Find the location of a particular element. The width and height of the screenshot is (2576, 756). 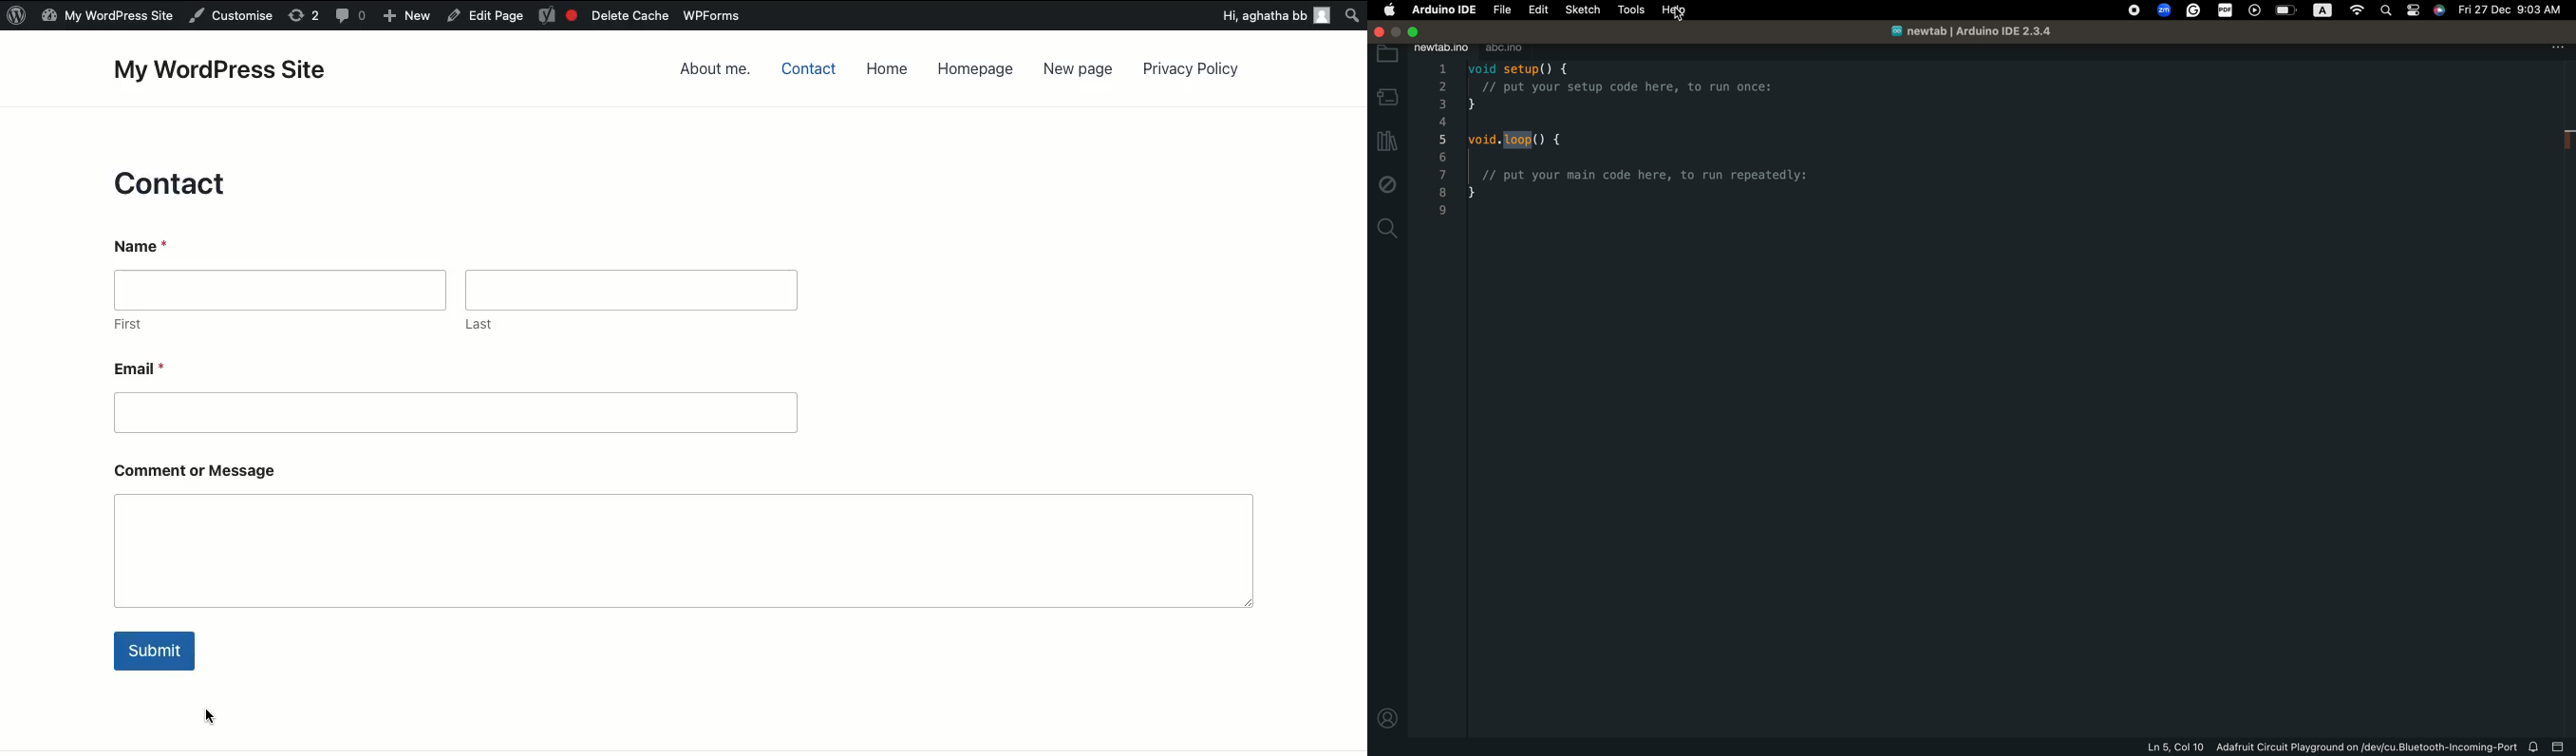

Grammerly is located at coordinates (2192, 10).